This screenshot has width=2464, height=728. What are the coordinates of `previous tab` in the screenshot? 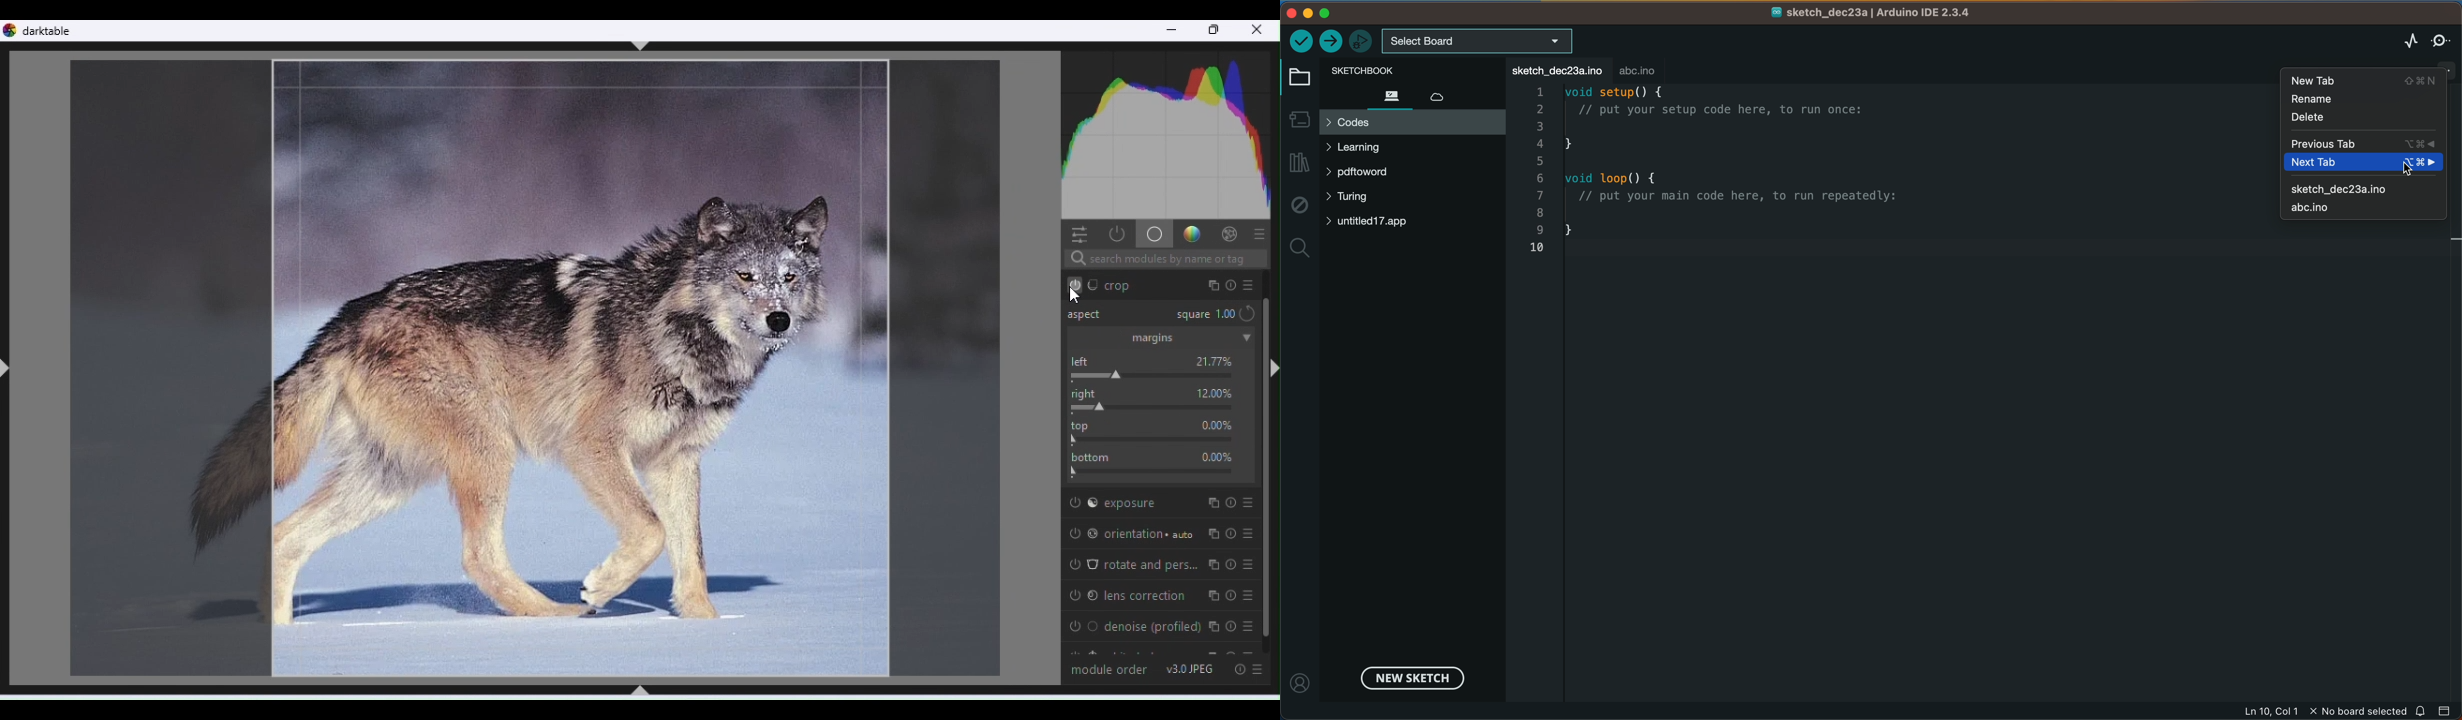 It's located at (2367, 140).